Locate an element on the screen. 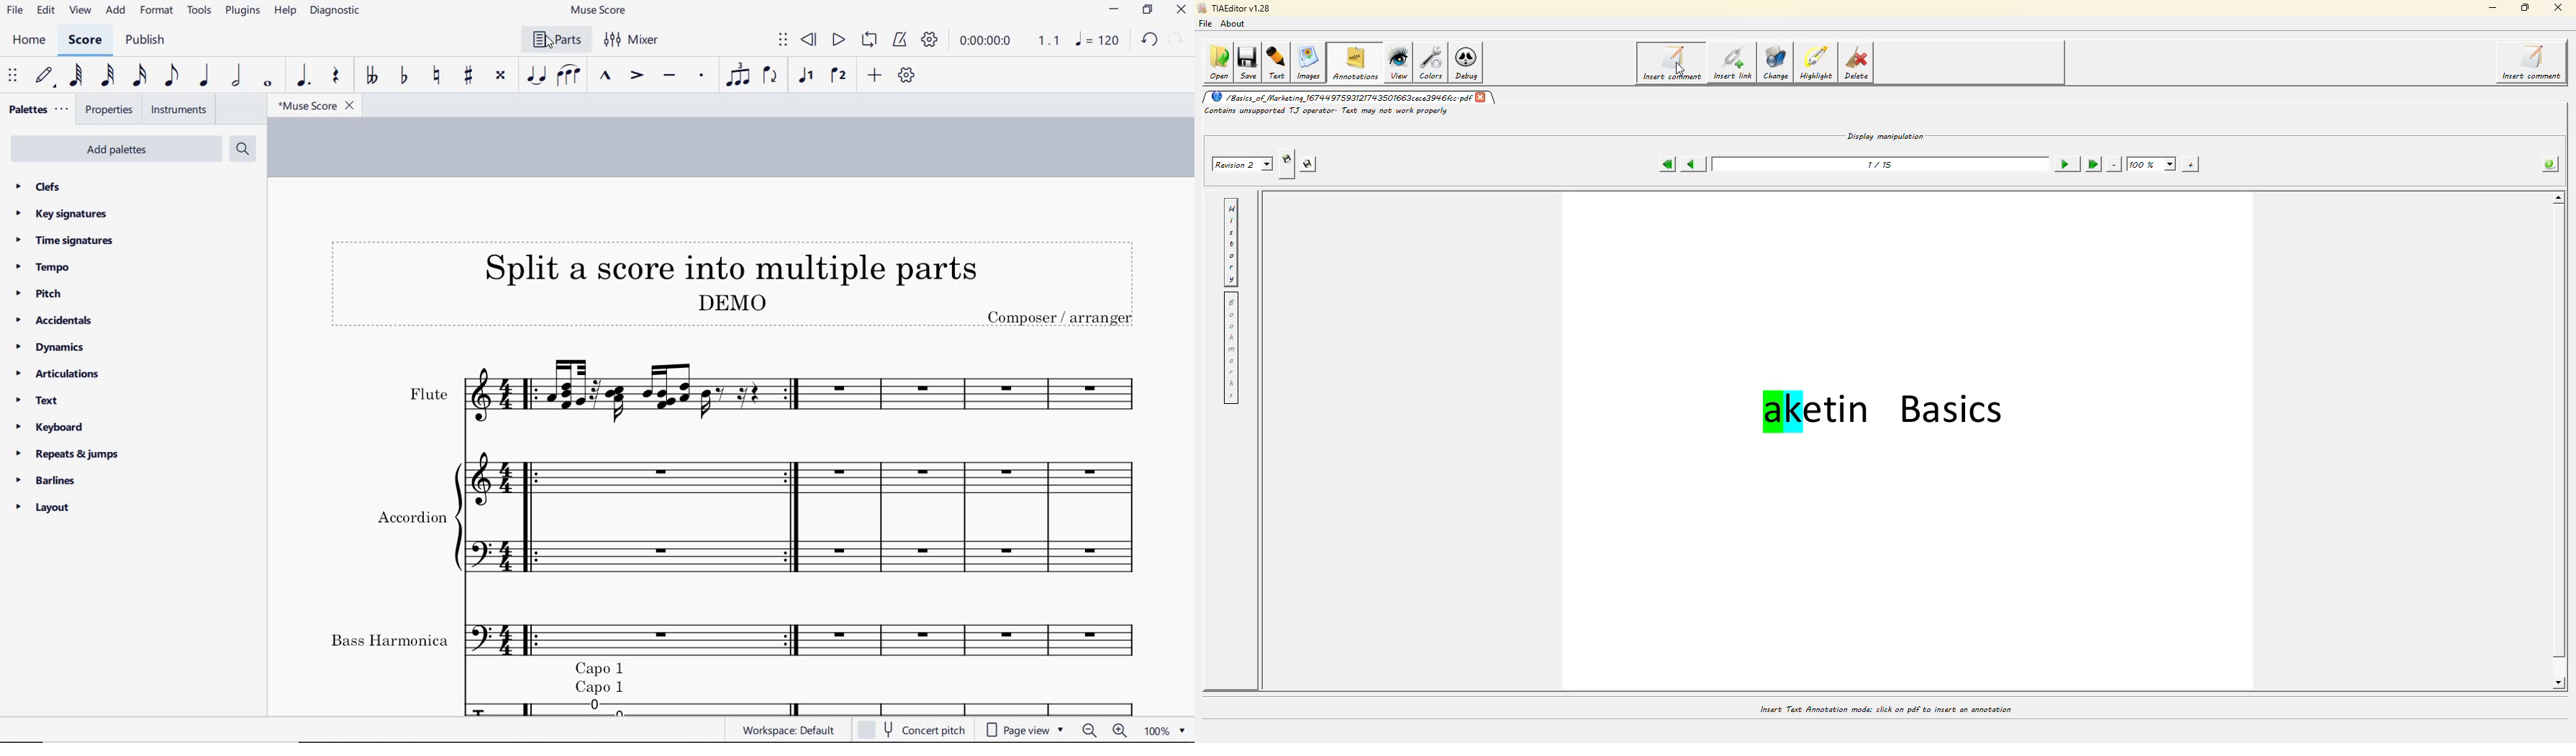 The image size is (2576, 756). key signatures is located at coordinates (60, 214).